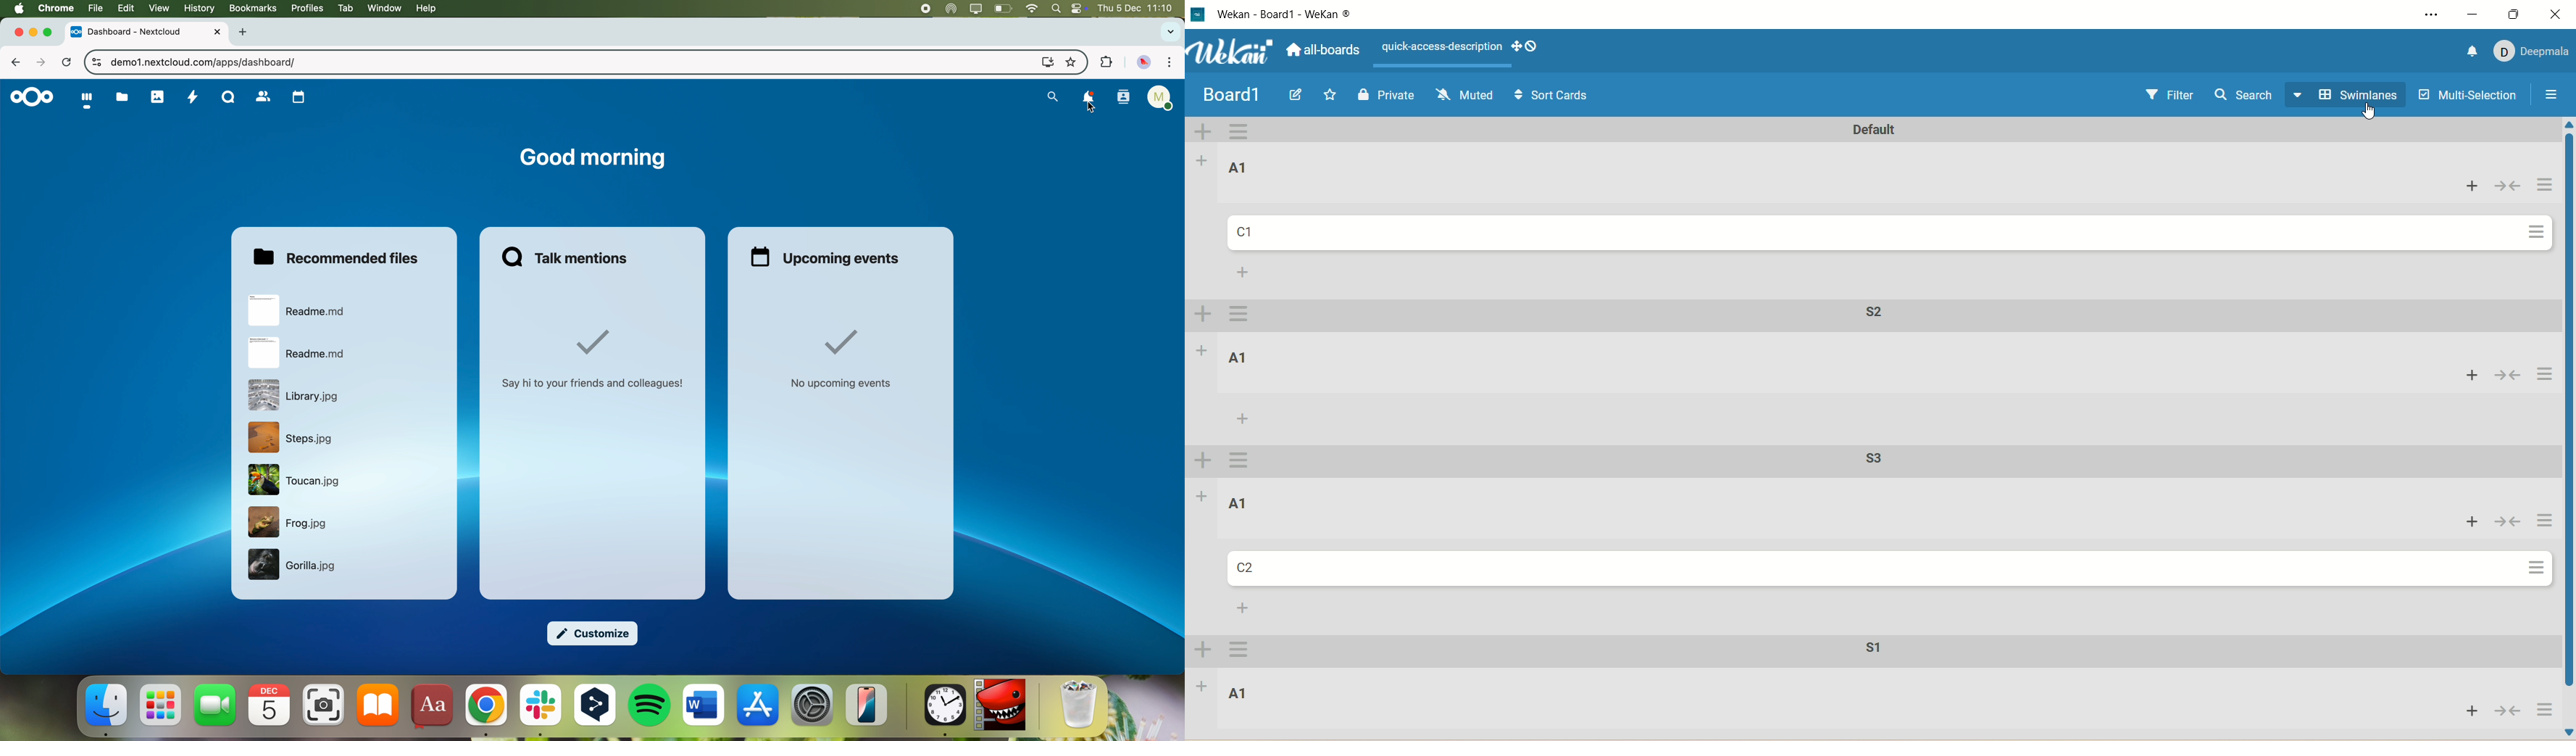  What do you see at coordinates (2514, 12) in the screenshot?
I see `maximize` at bounding box center [2514, 12].